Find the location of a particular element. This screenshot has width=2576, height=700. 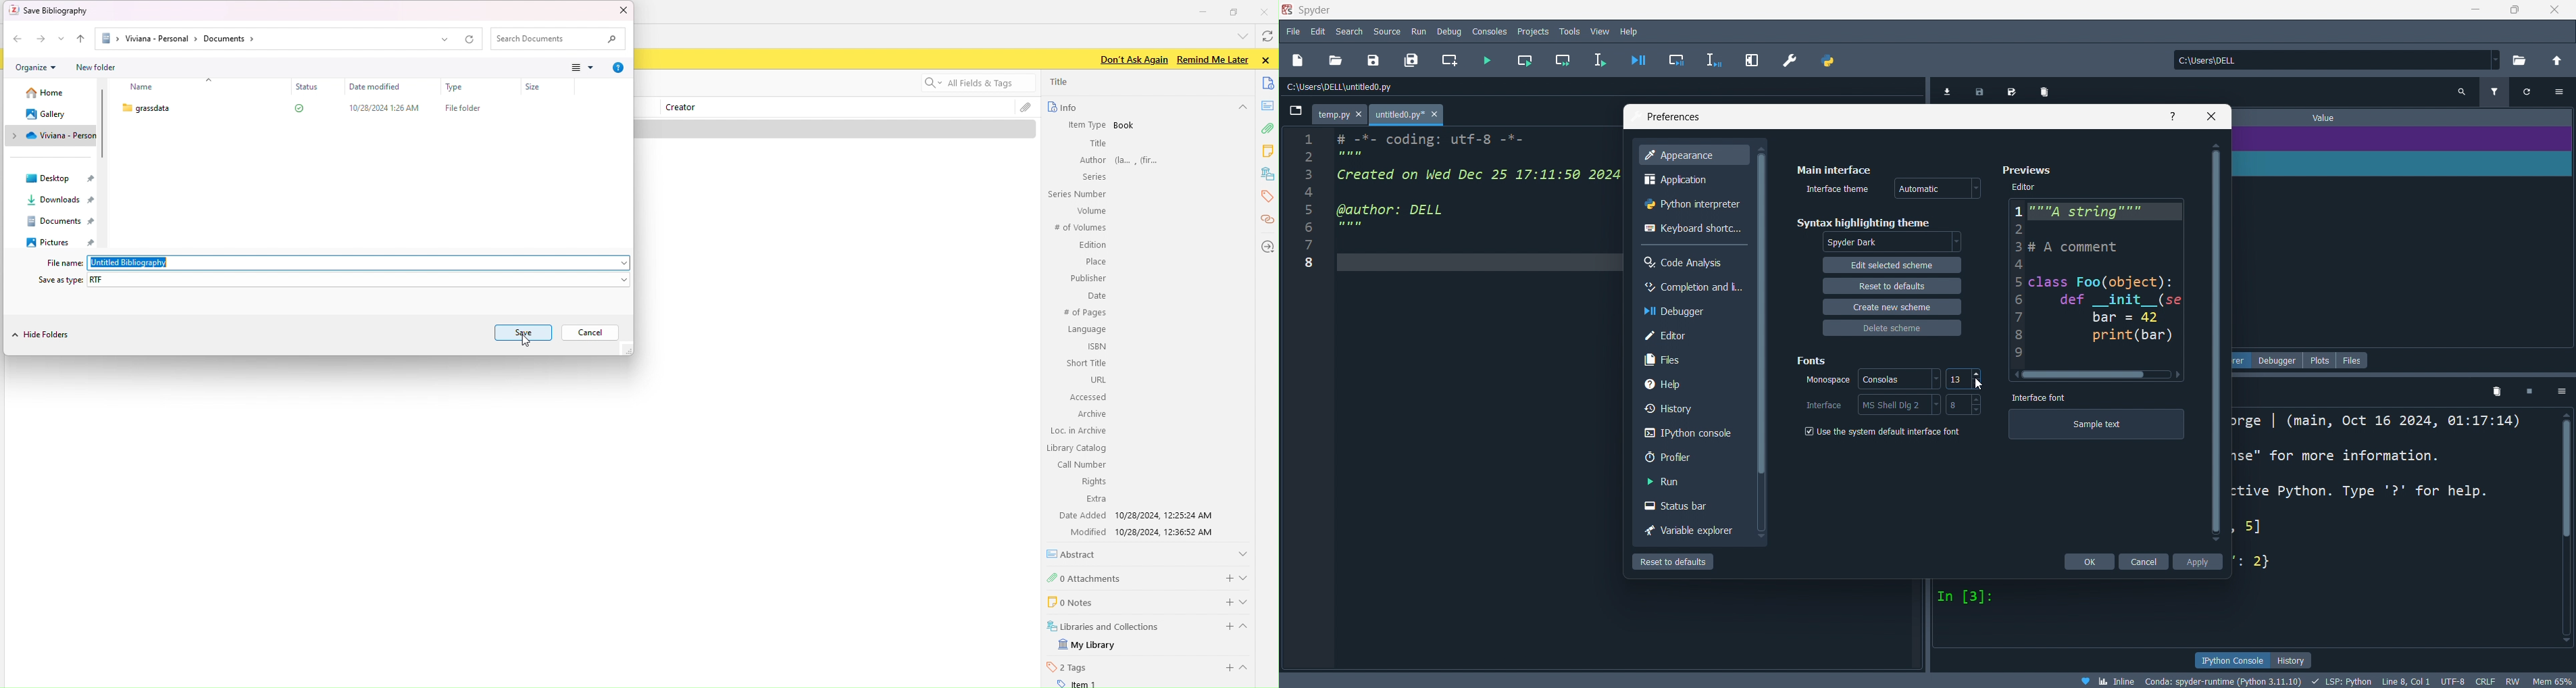

scroll bar is located at coordinates (2215, 345).